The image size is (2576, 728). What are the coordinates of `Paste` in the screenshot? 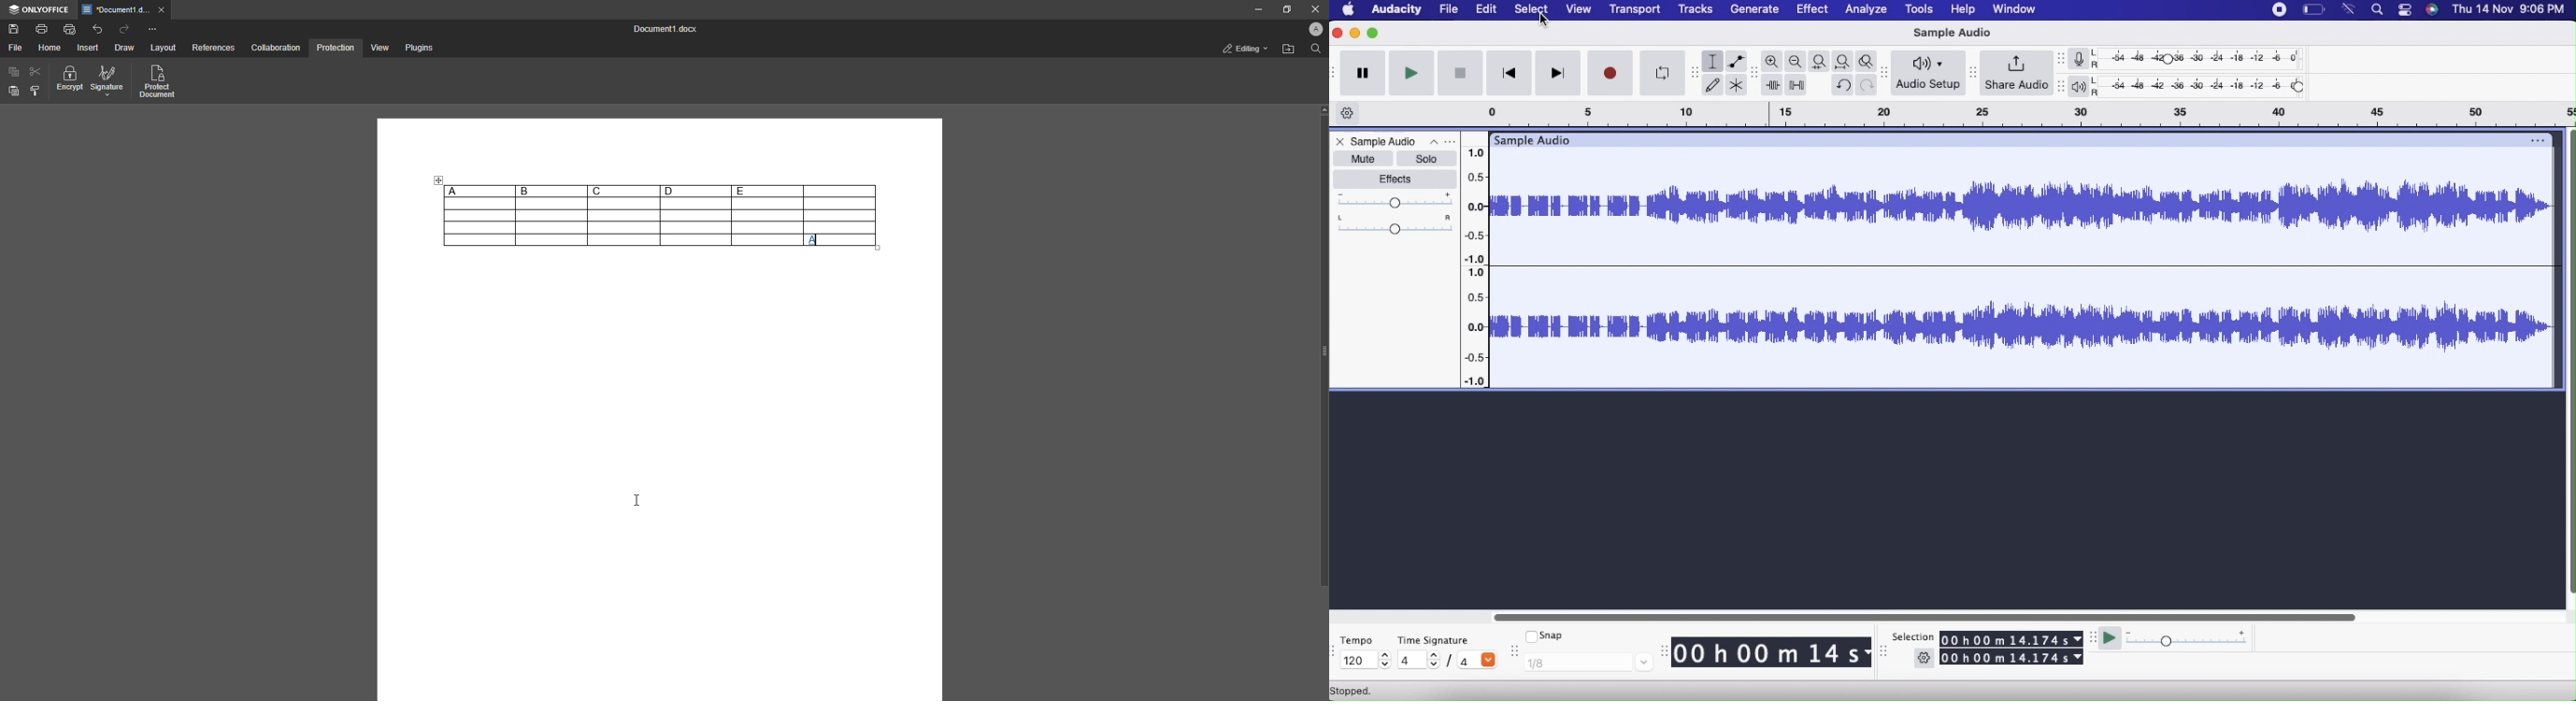 It's located at (14, 91).